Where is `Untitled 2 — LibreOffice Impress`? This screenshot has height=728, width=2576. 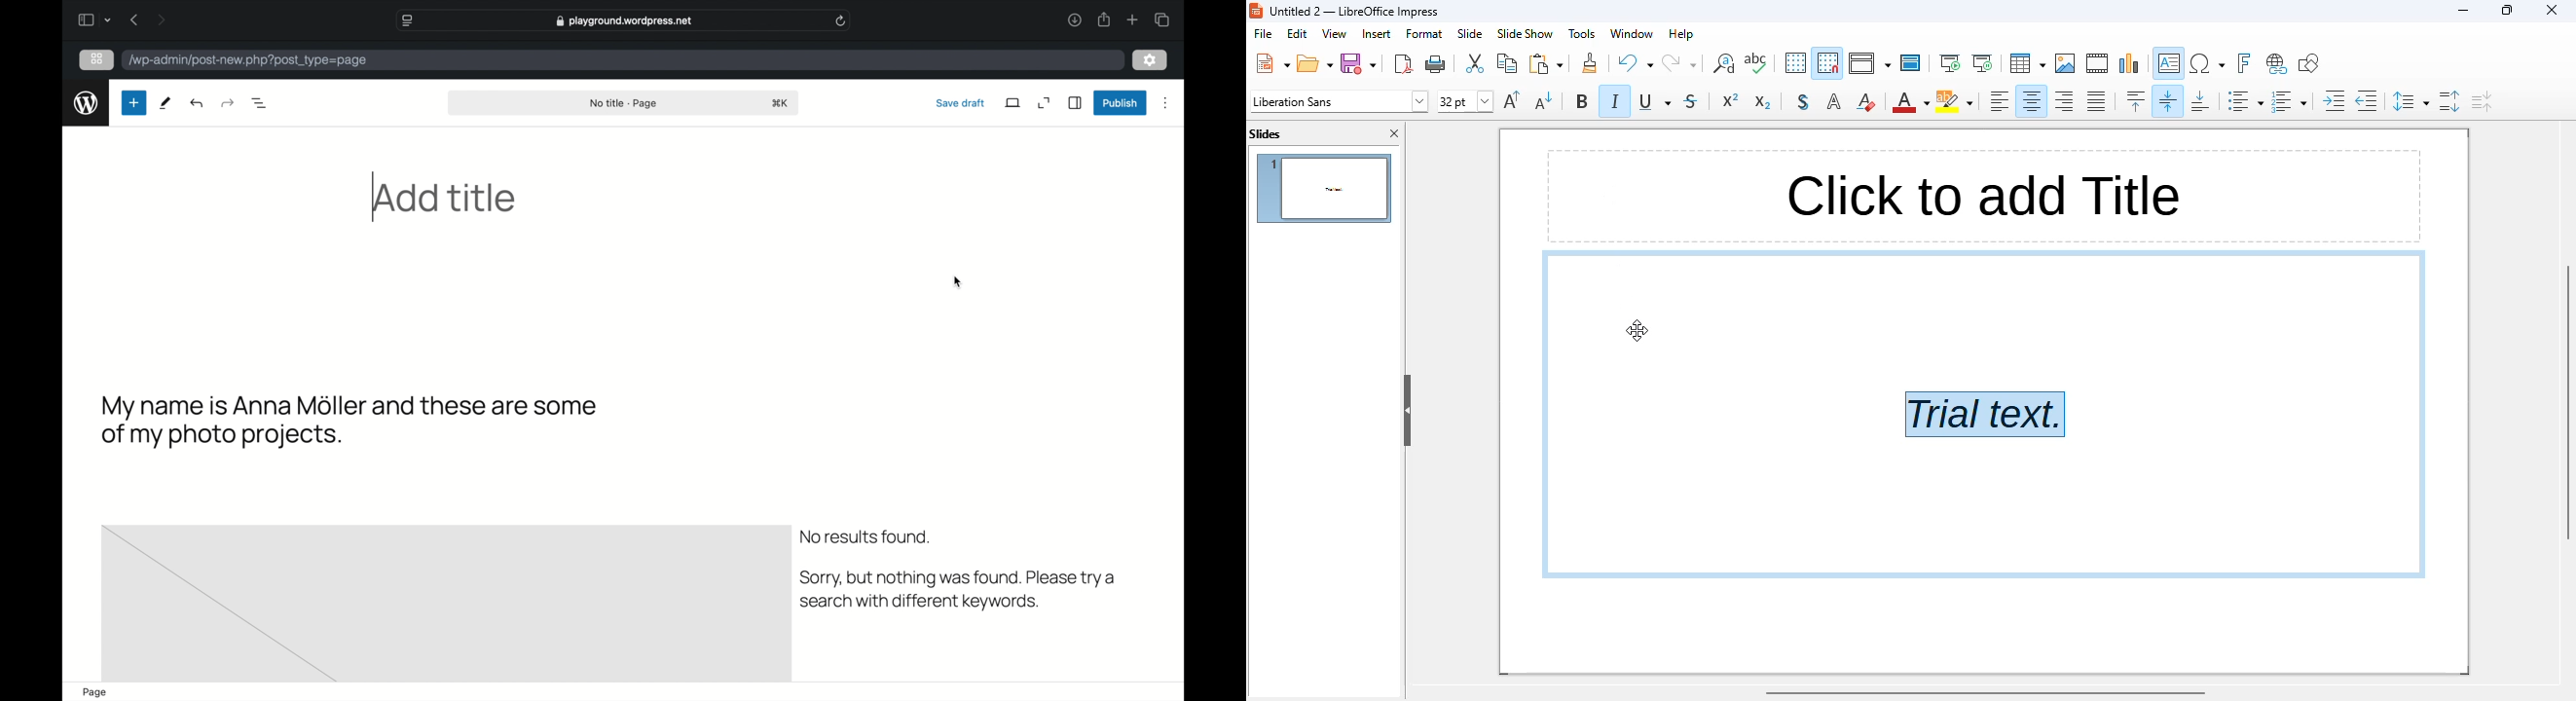 Untitled 2 — LibreOffice Impress is located at coordinates (1360, 11).